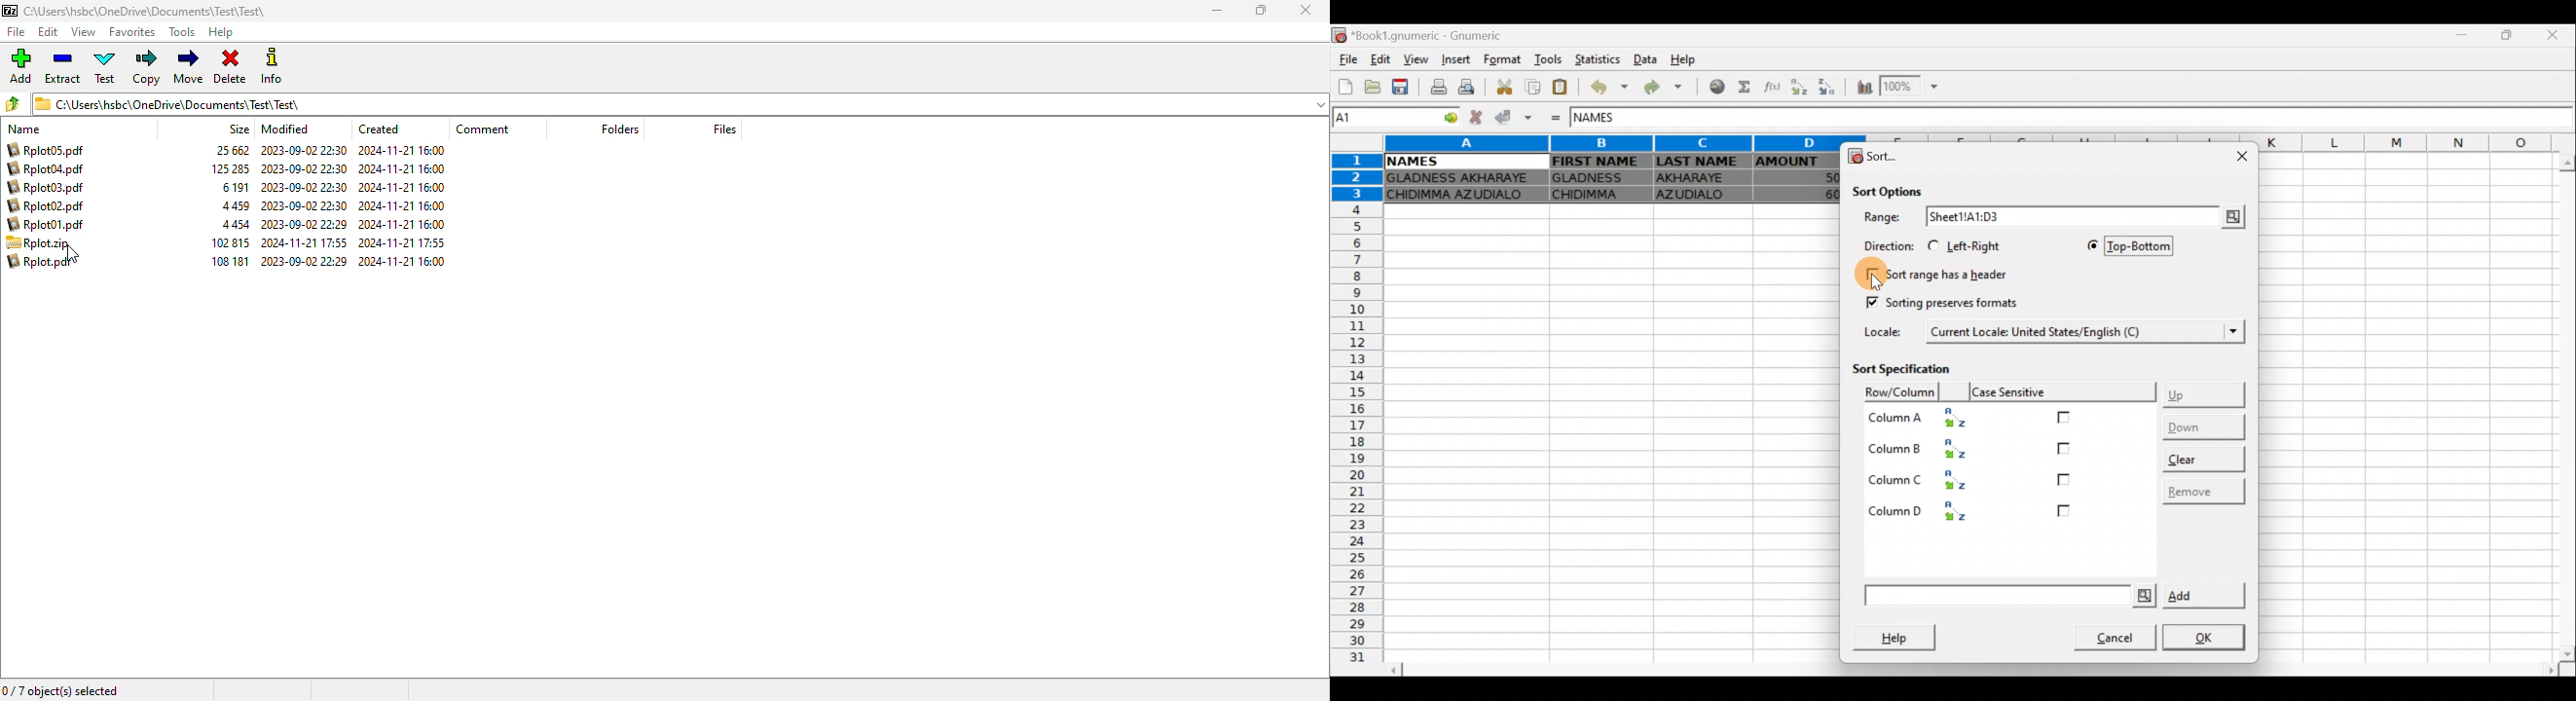 The width and height of the screenshot is (2576, 728). What do you see at coordinates (2053, 596) in the screenshot?
I see `Add` at bounding box center [2053, 596].